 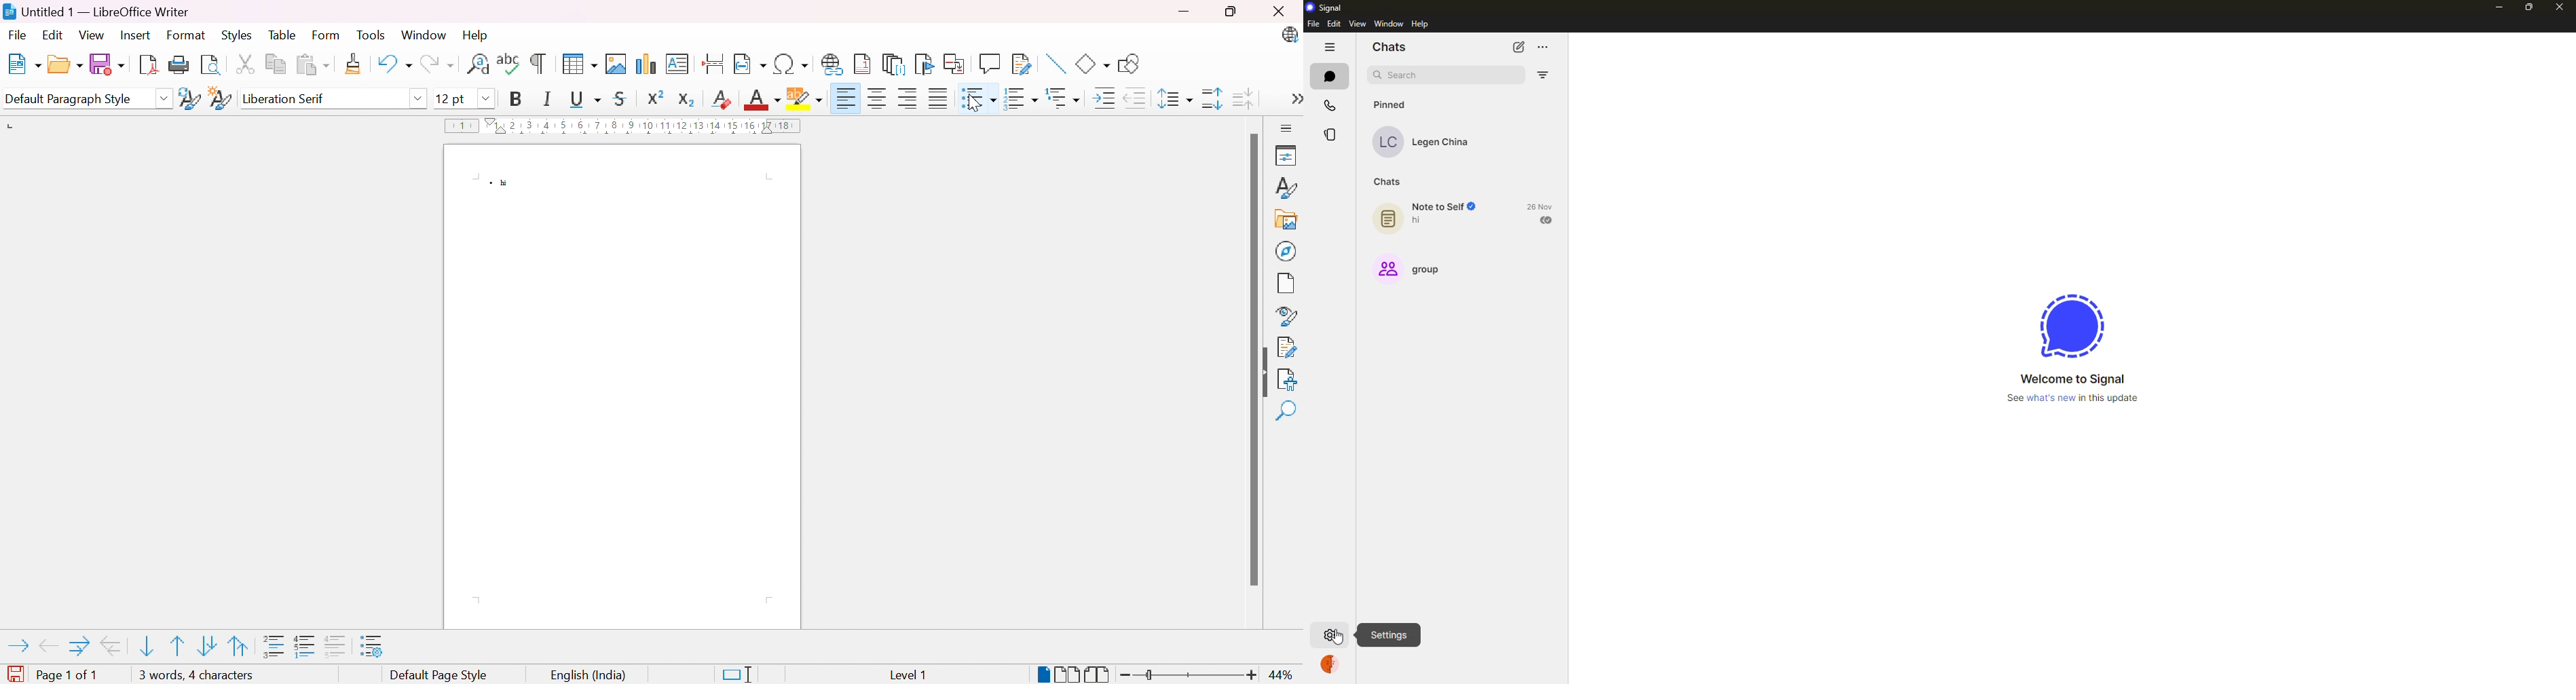 I want to click on Copy, so click(x=276, y=65).